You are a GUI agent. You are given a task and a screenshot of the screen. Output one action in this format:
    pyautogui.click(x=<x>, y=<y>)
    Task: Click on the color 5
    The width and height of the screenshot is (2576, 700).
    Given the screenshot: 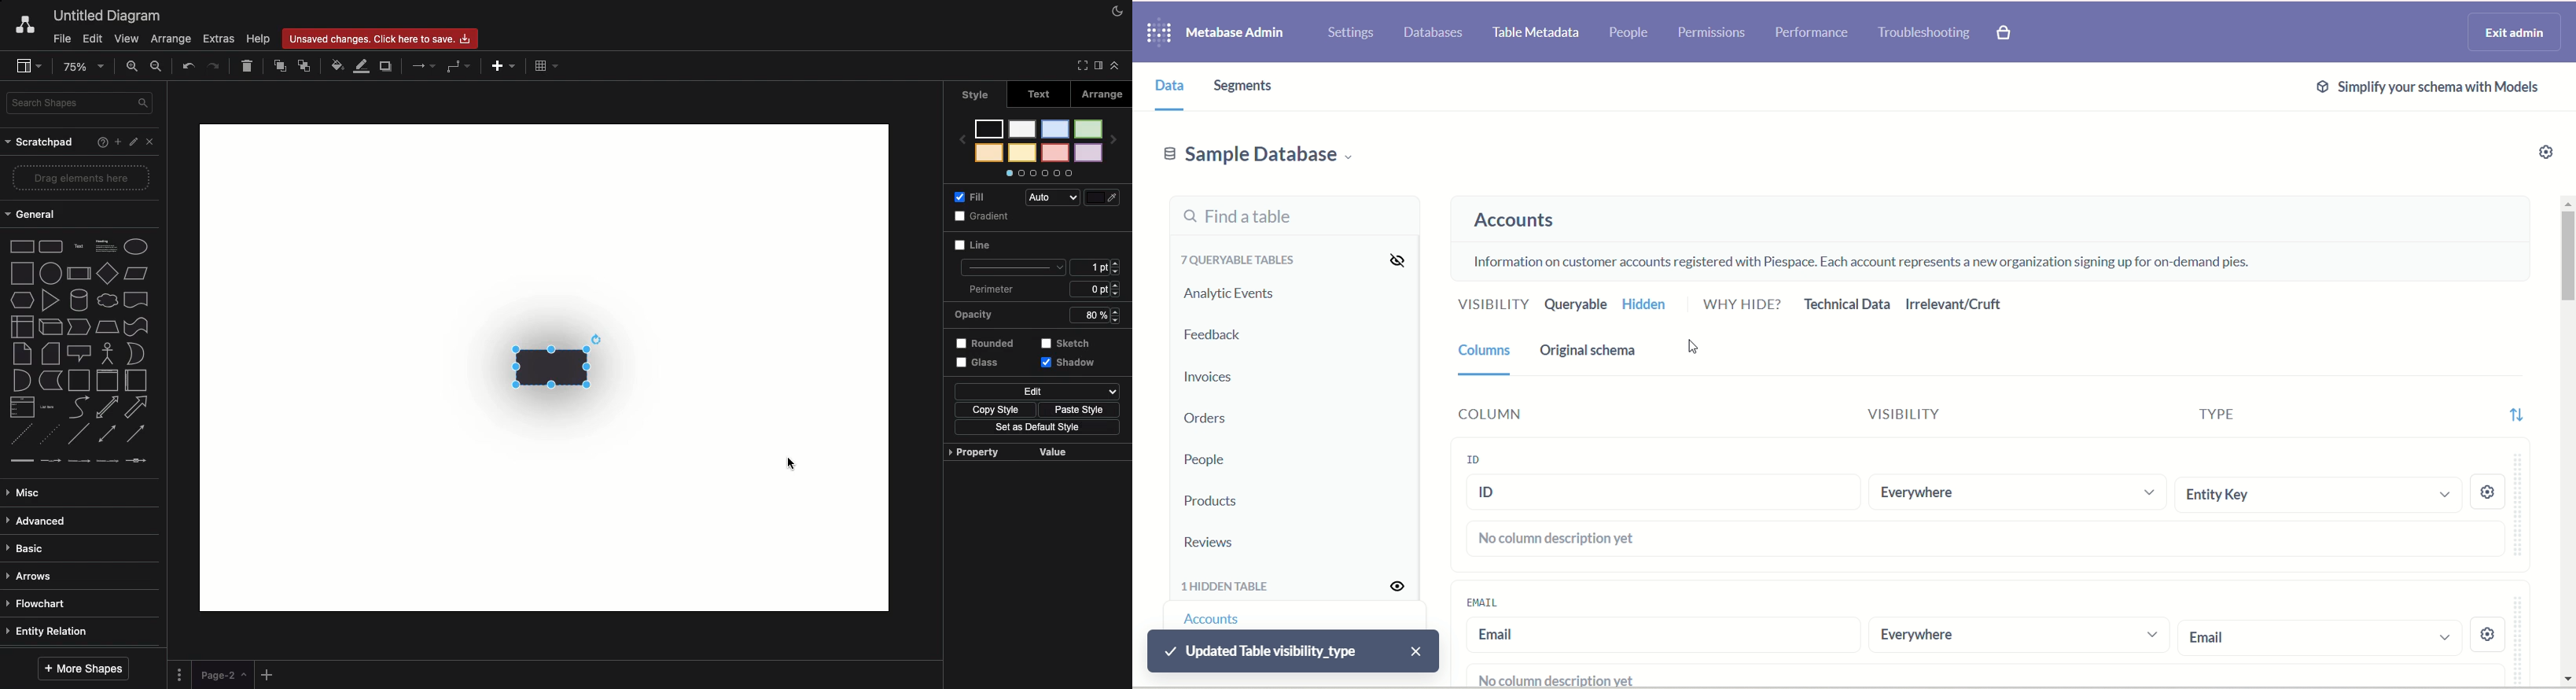 What is the action you would take?
    pyautogui.click(x=1022, y=130)
    